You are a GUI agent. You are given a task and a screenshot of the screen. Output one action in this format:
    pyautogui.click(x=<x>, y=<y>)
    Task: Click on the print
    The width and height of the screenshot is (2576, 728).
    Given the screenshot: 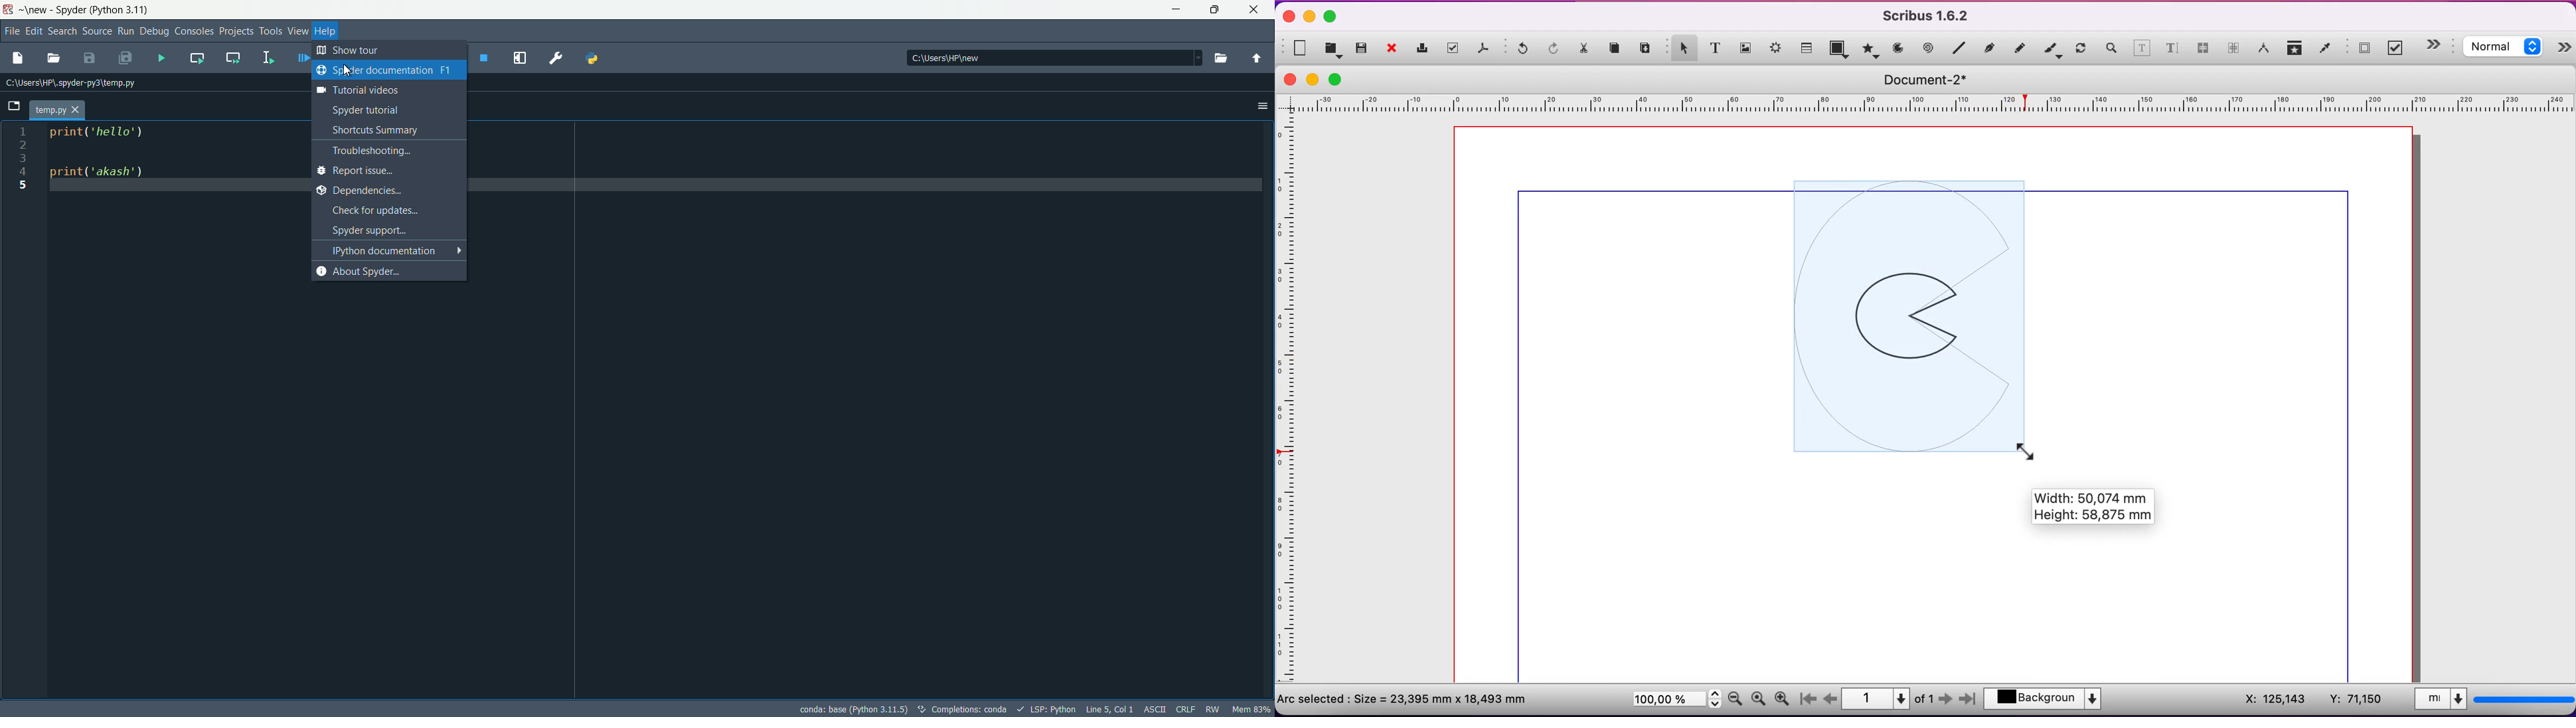 What is the action you would take?
    pyautogui.click(x=1425, y=48)
    